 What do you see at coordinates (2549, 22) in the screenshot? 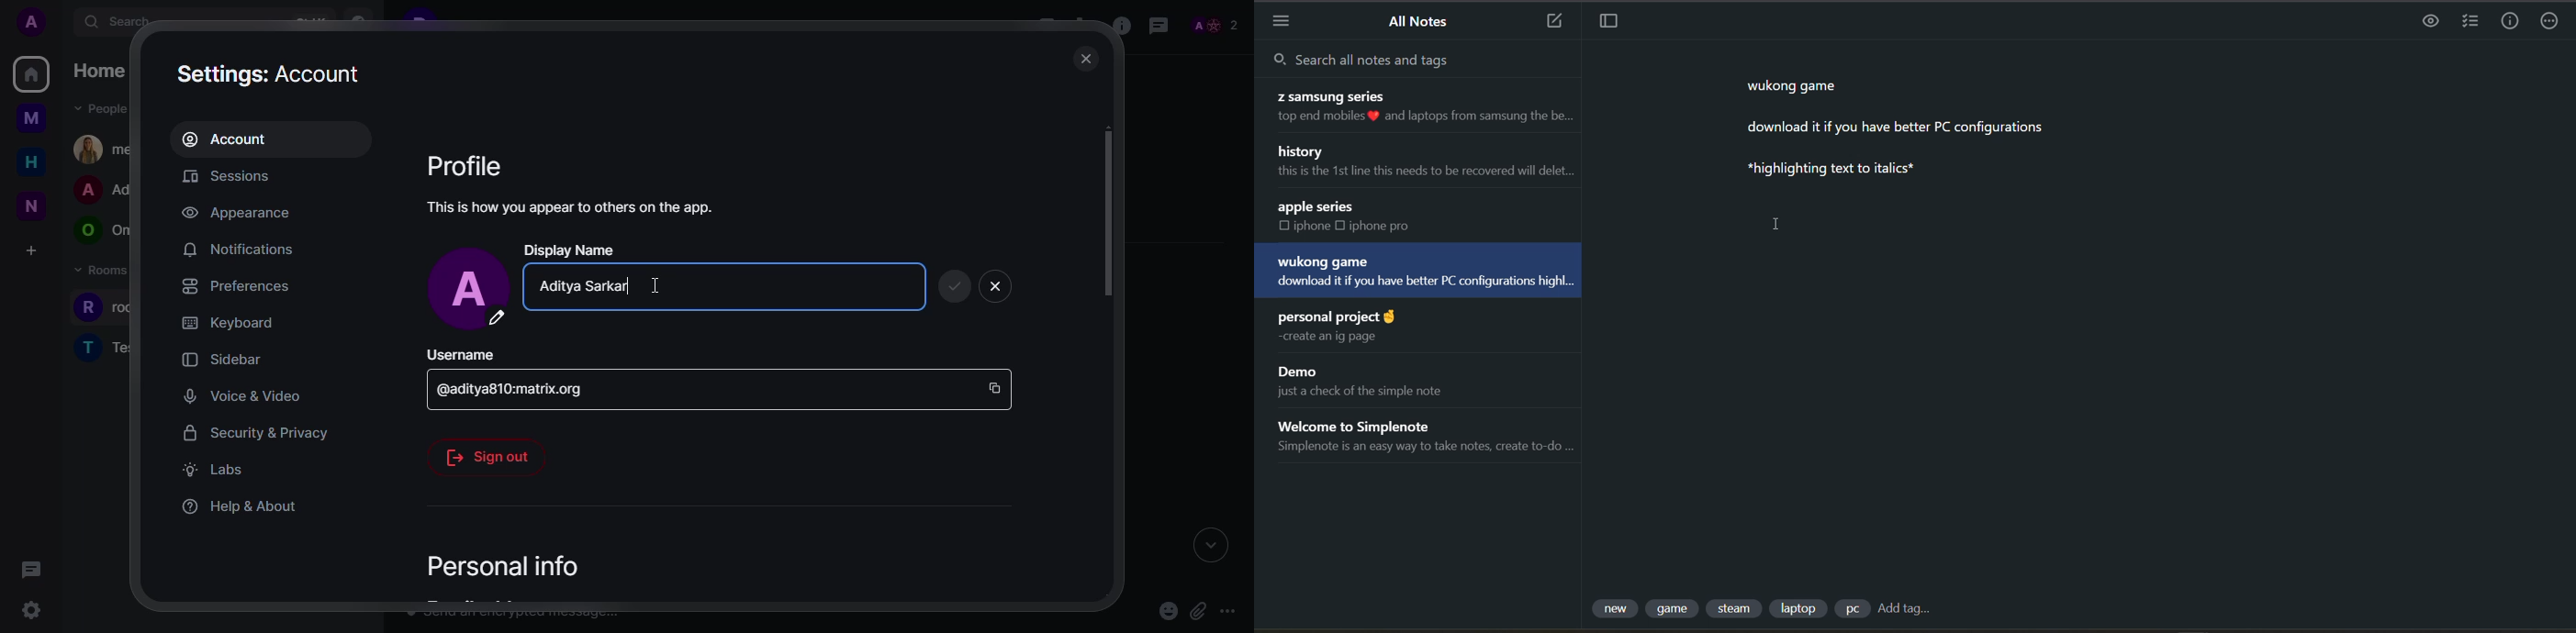
I see `actions` at bounding box center [2549, 22].